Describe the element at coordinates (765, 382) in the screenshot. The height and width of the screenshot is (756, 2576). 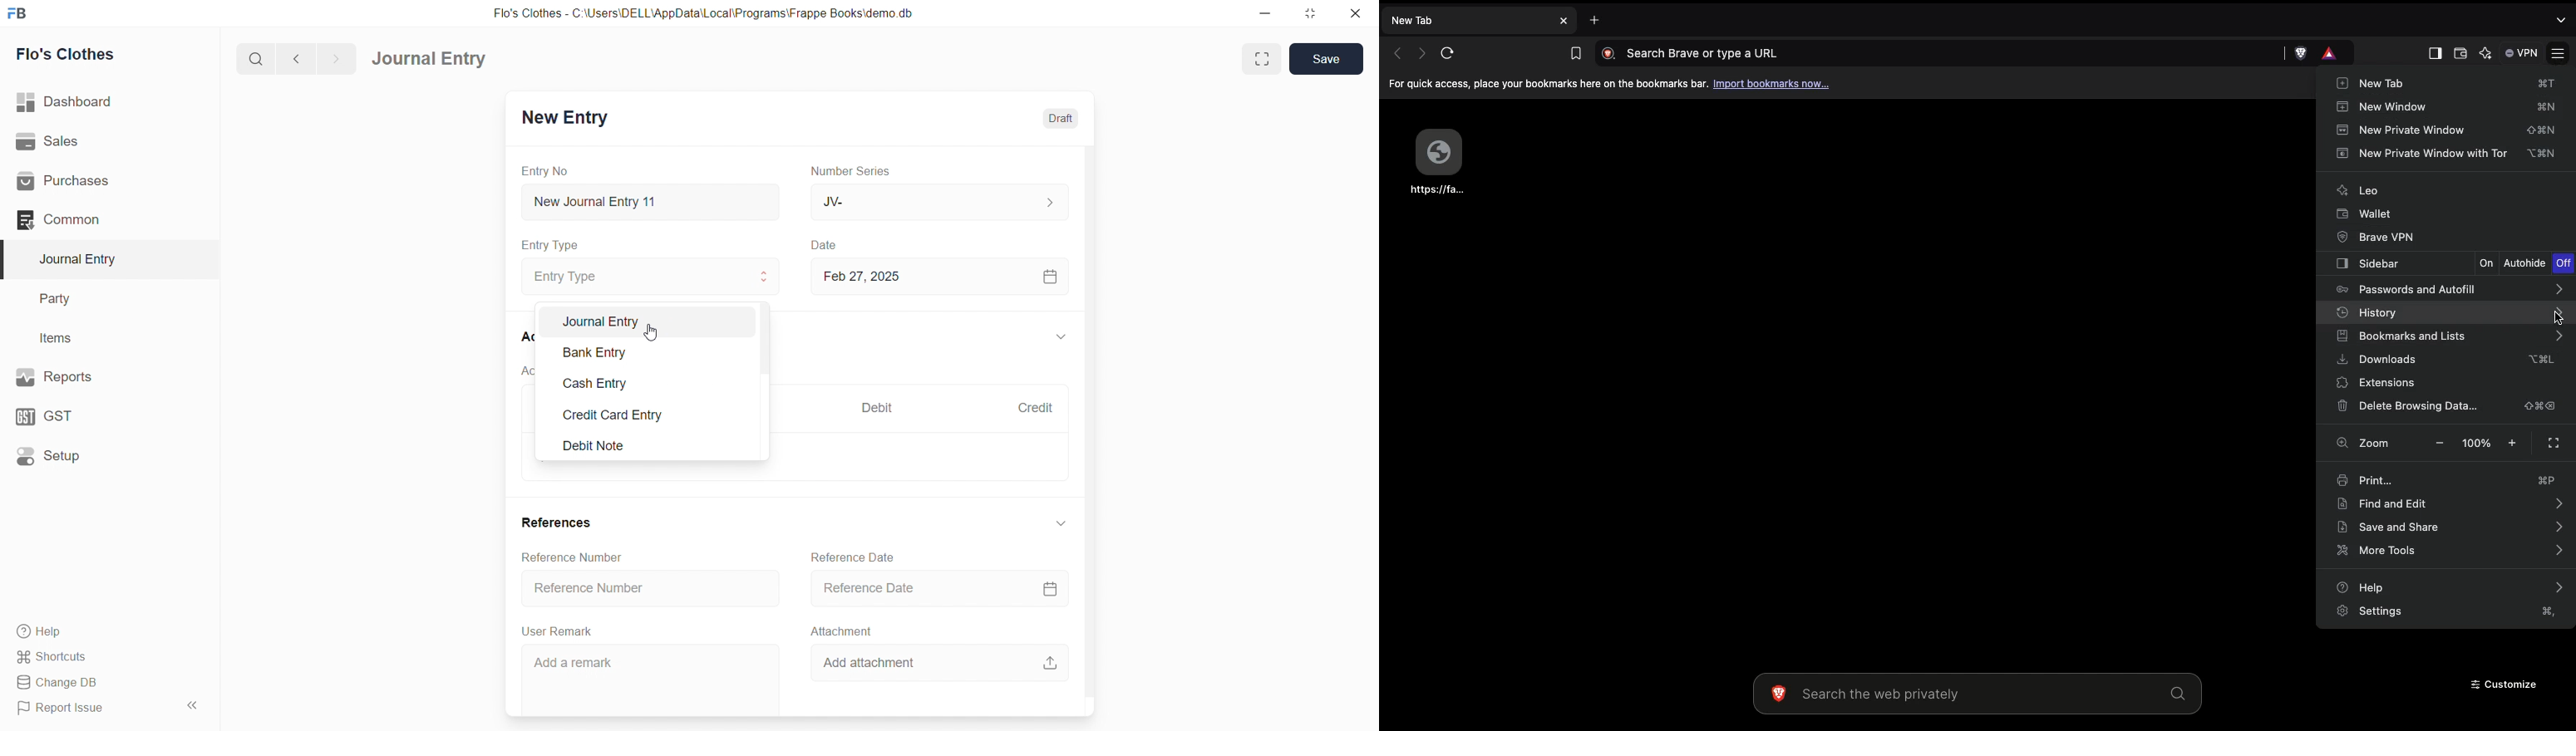
I see `VERTICAL SCROLL BAR` at that location.